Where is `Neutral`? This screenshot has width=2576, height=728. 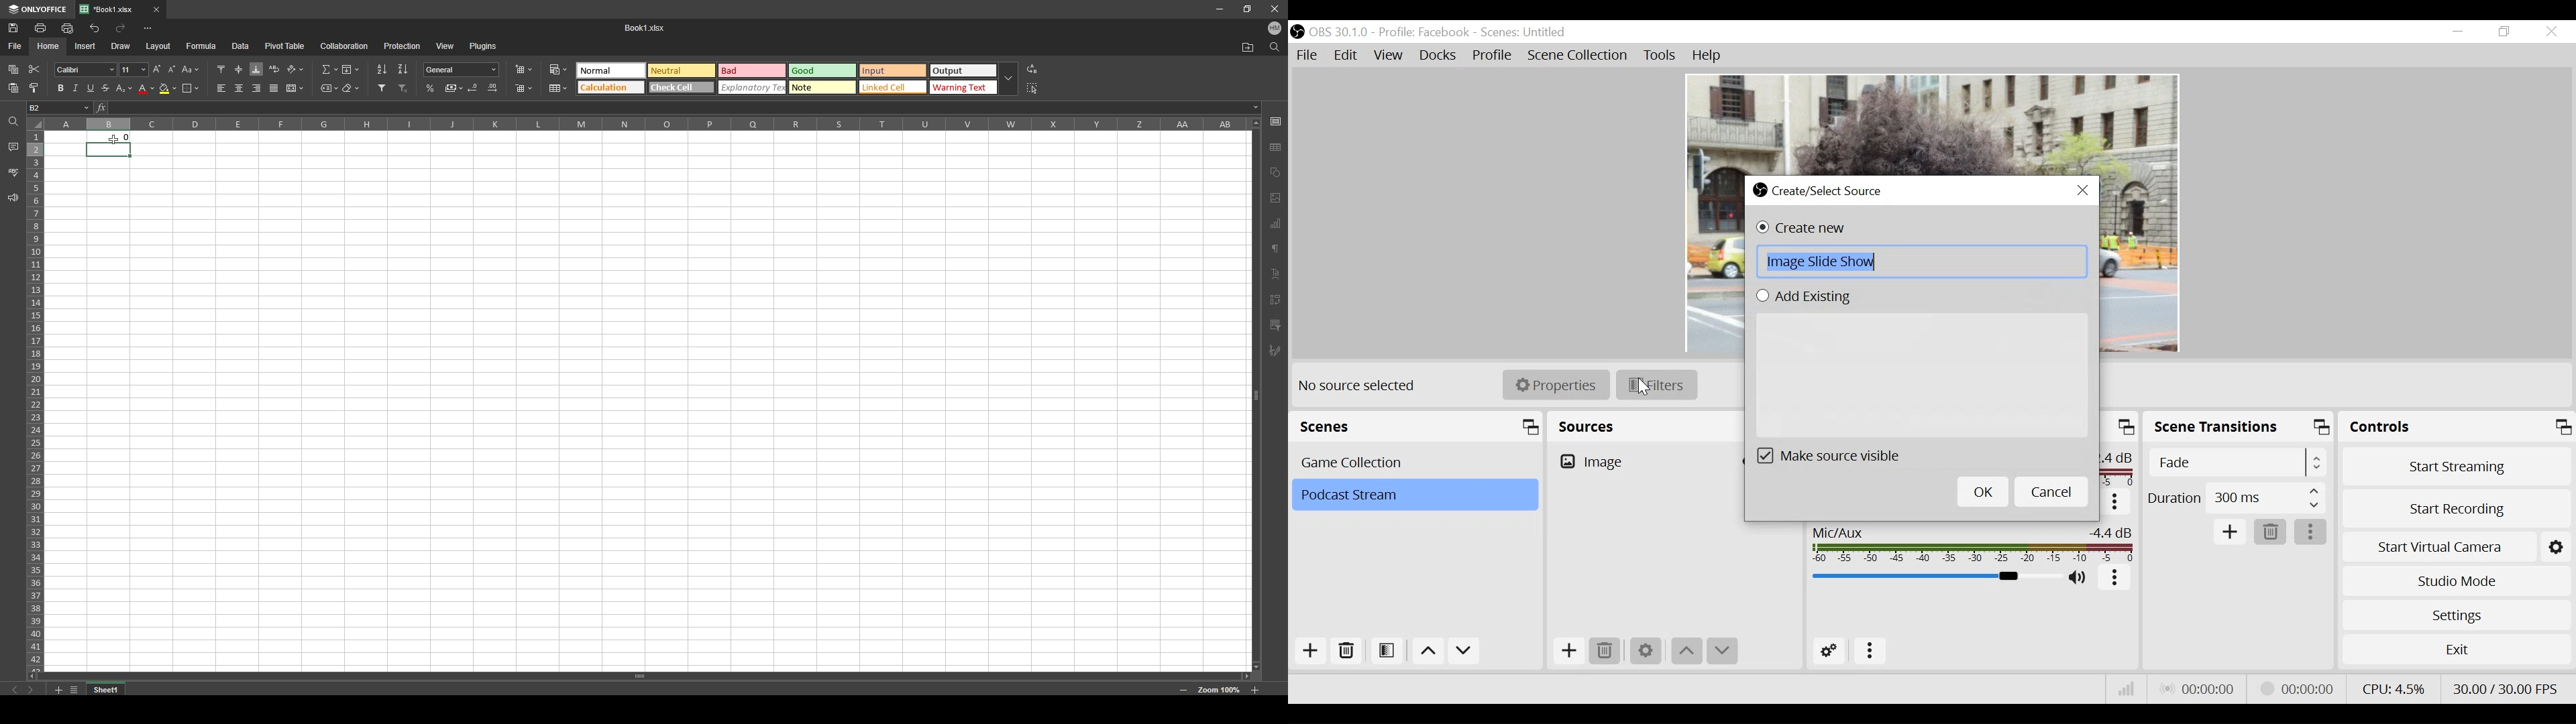
Neutral is located at coordinates (609, 70).